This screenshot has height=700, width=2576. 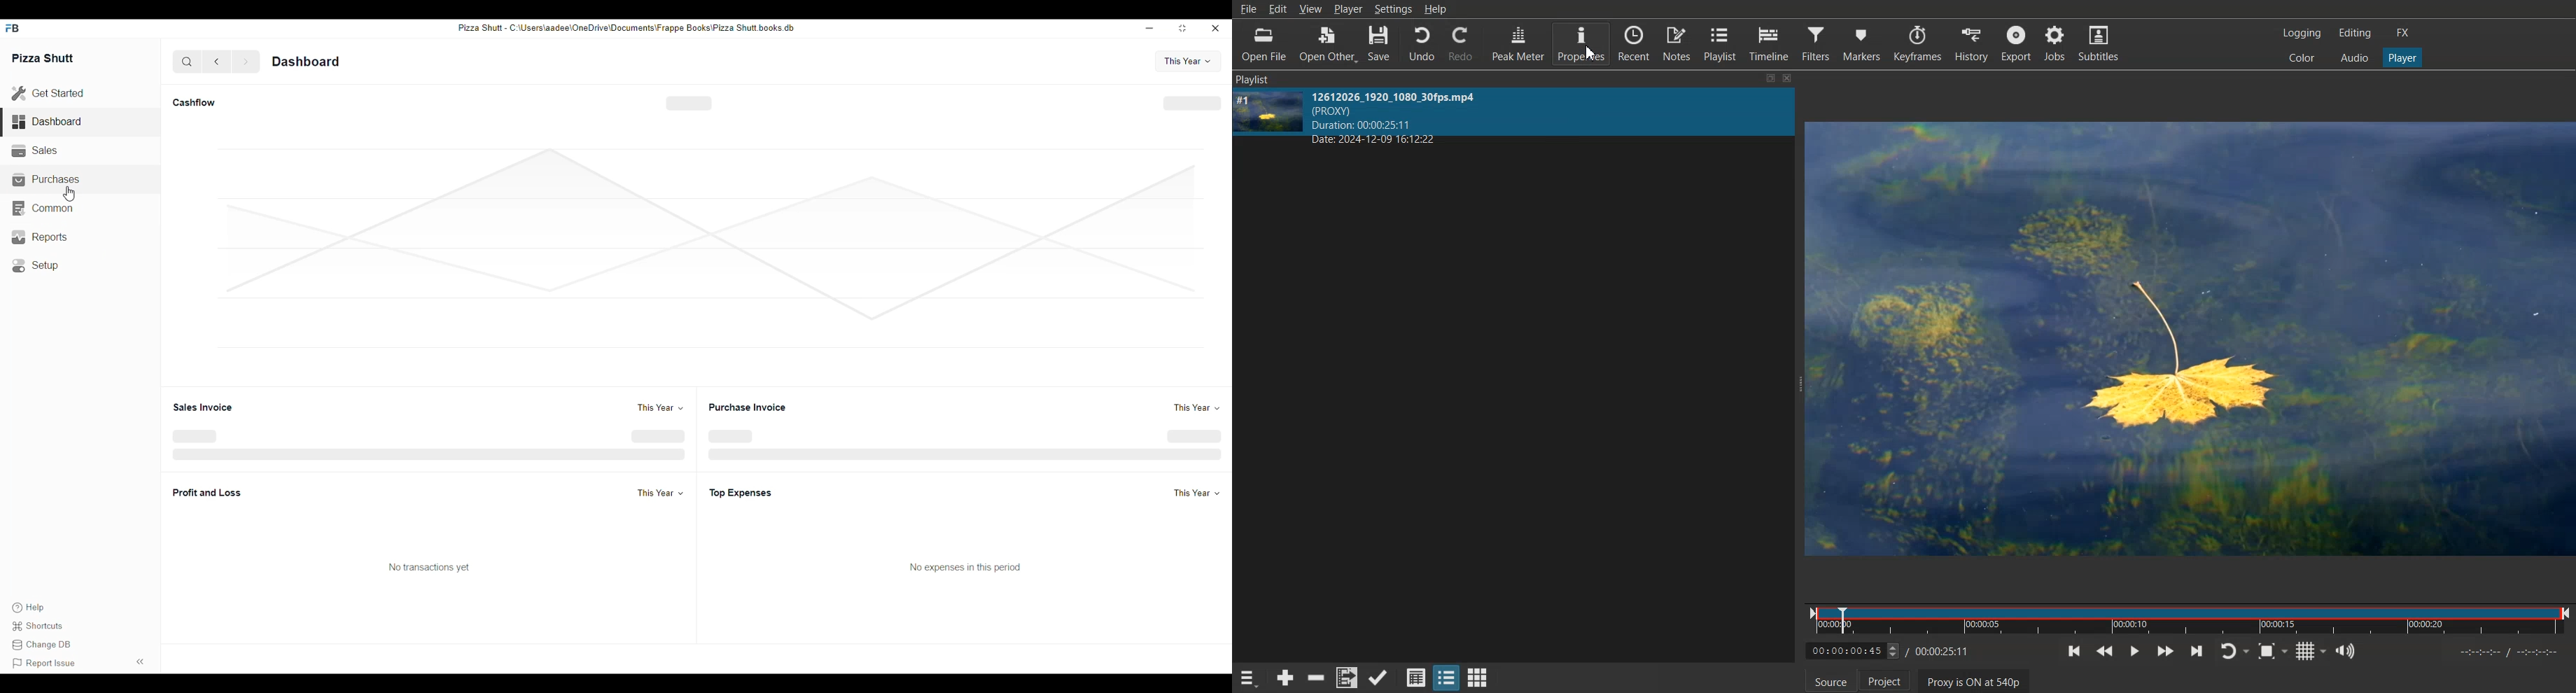 I want to click on Purchases, so click(x=48, y=179).